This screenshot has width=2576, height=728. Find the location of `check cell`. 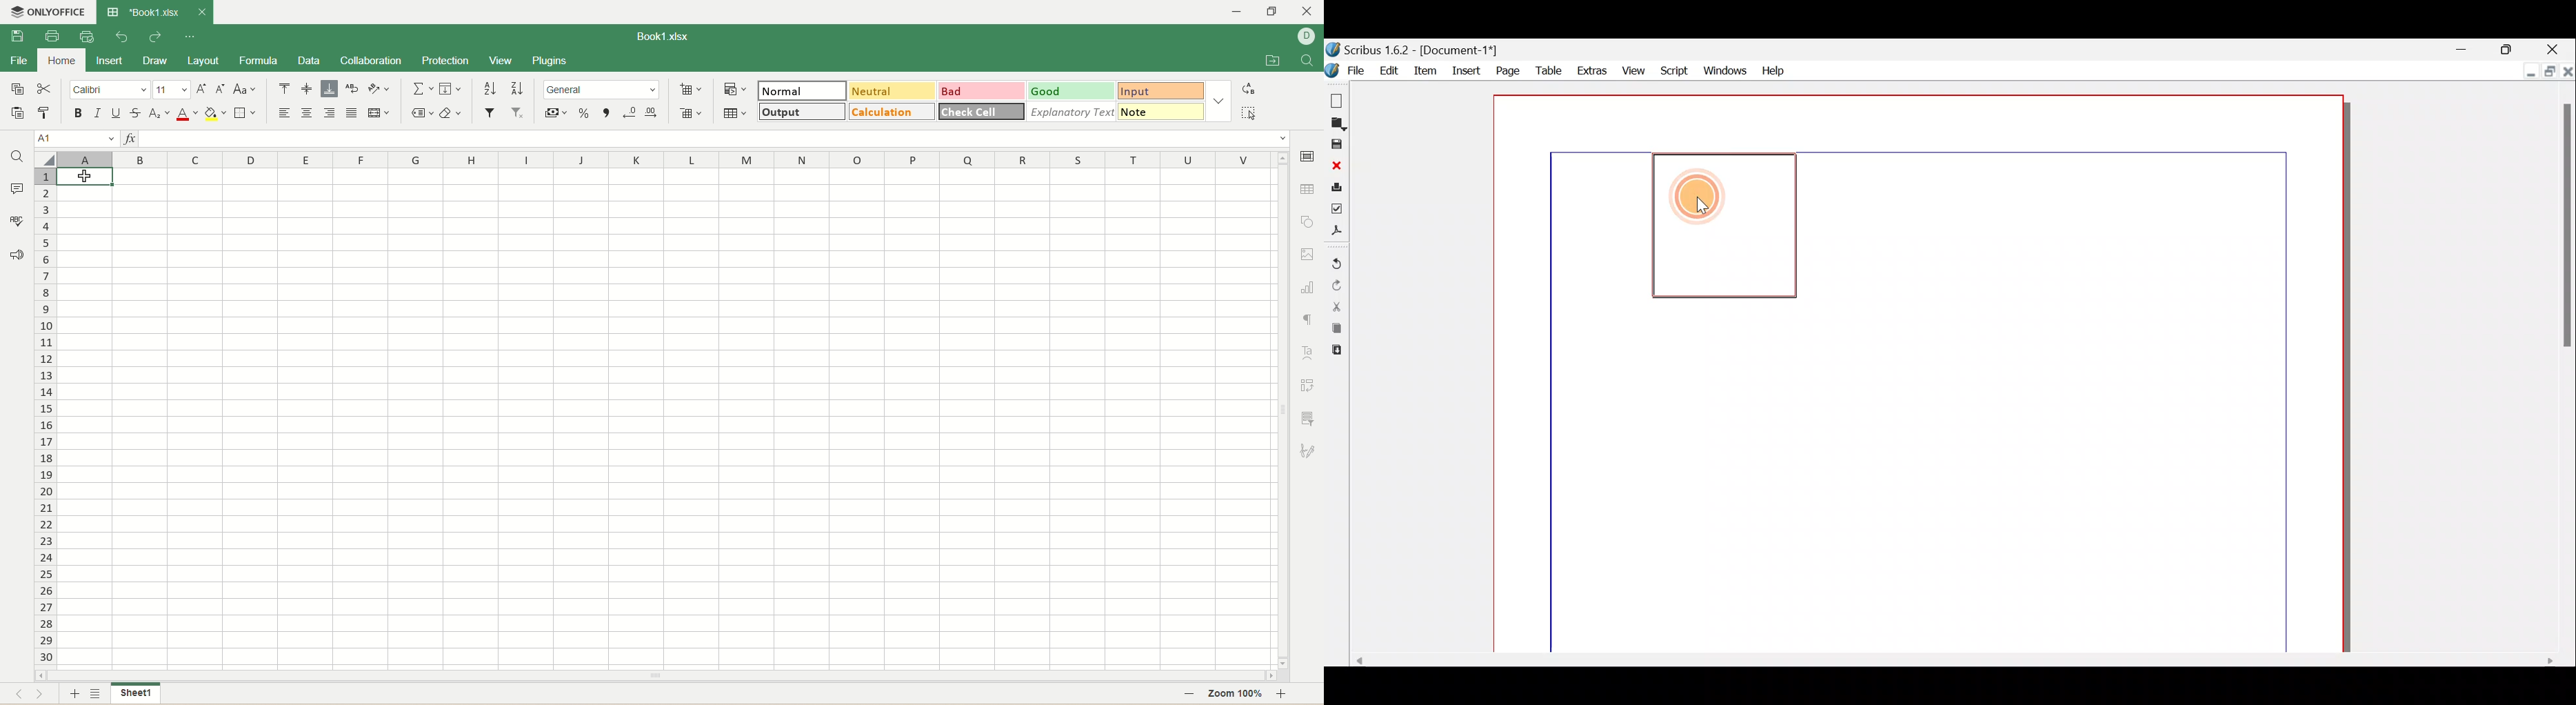

check cell is located at coordinates (983, 112).